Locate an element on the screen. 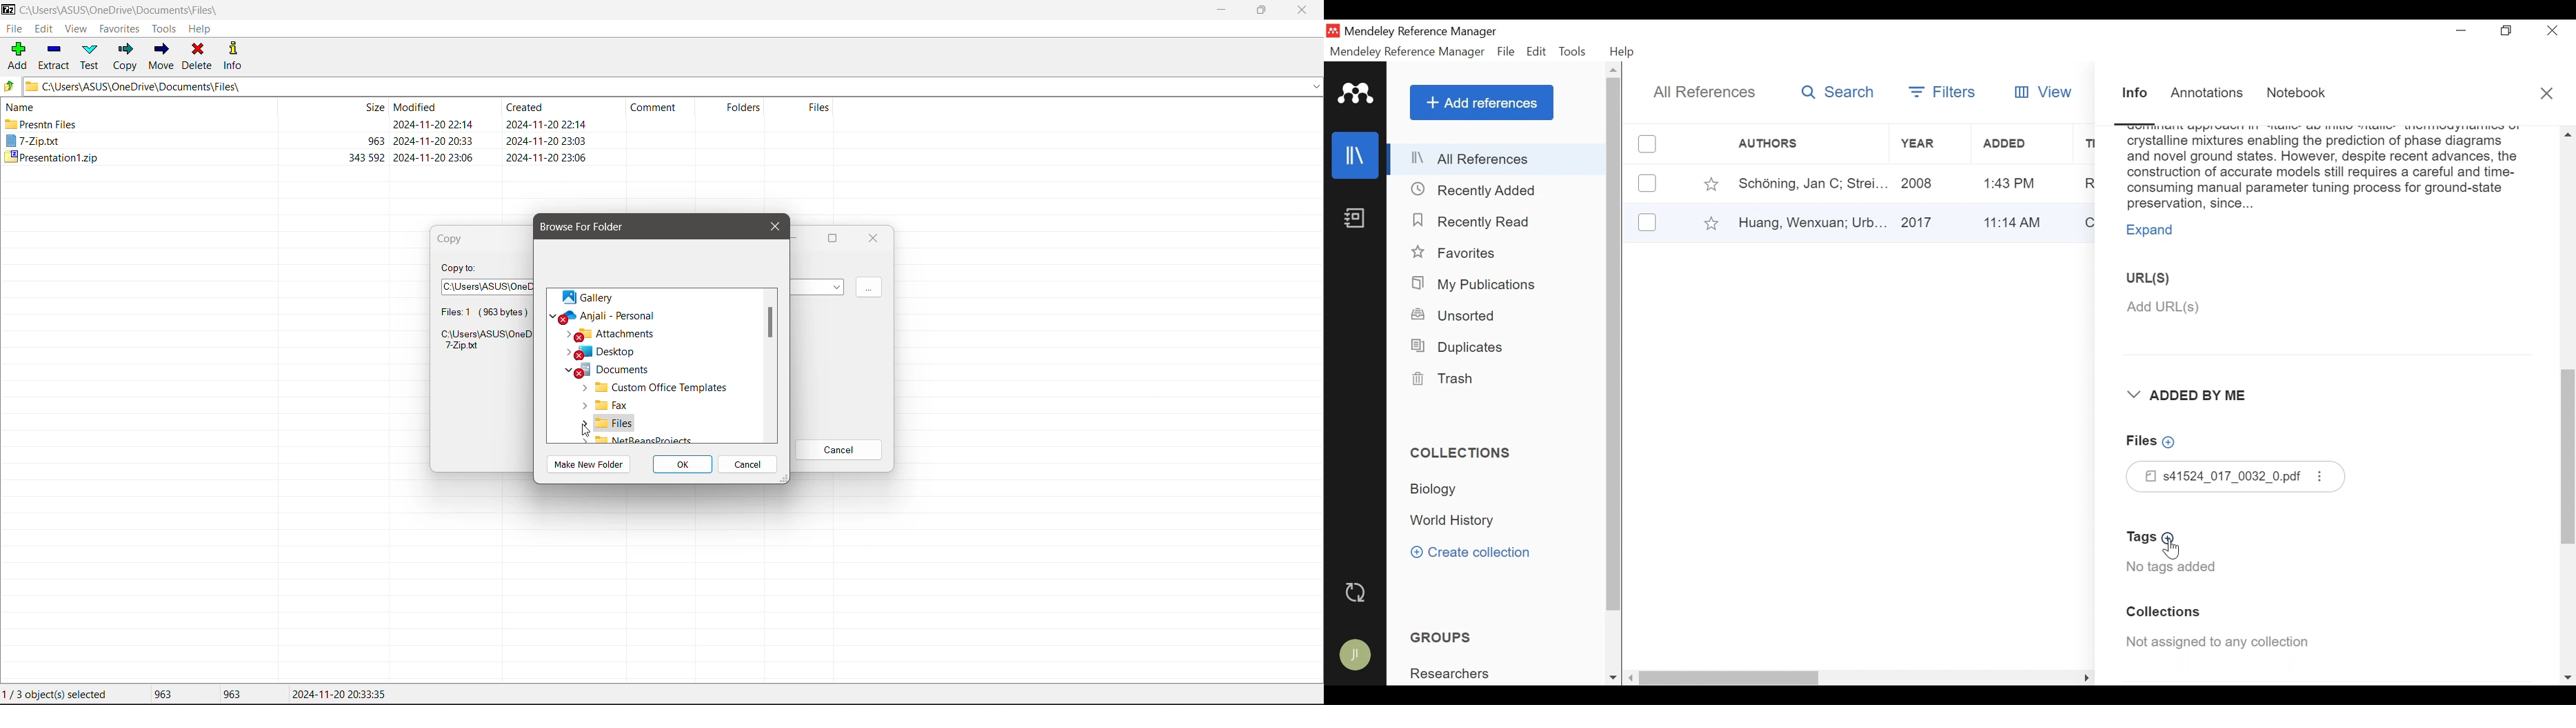 The width and height of the screenshot is (2576, 728). Add Tags is located at coordinates (2155, 538).